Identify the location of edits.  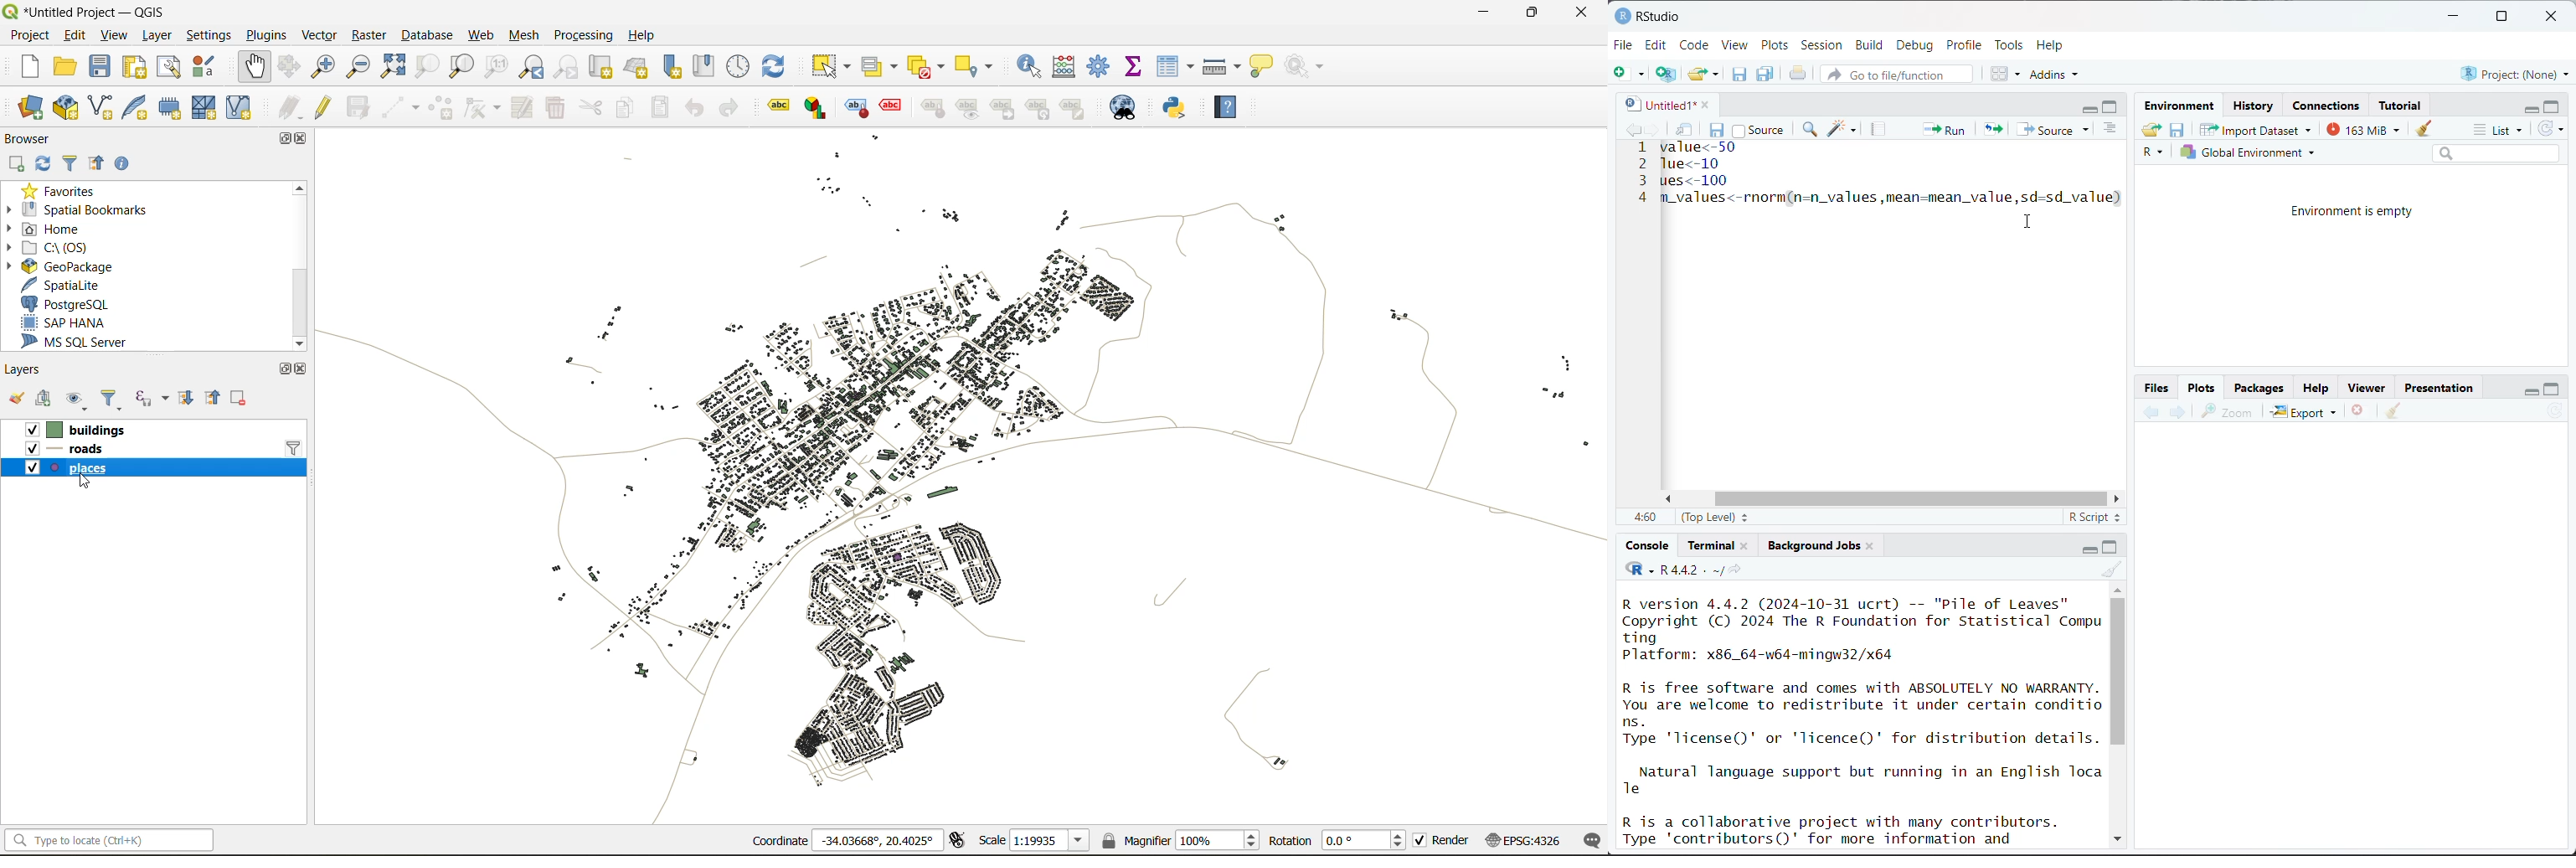
(290, 106).